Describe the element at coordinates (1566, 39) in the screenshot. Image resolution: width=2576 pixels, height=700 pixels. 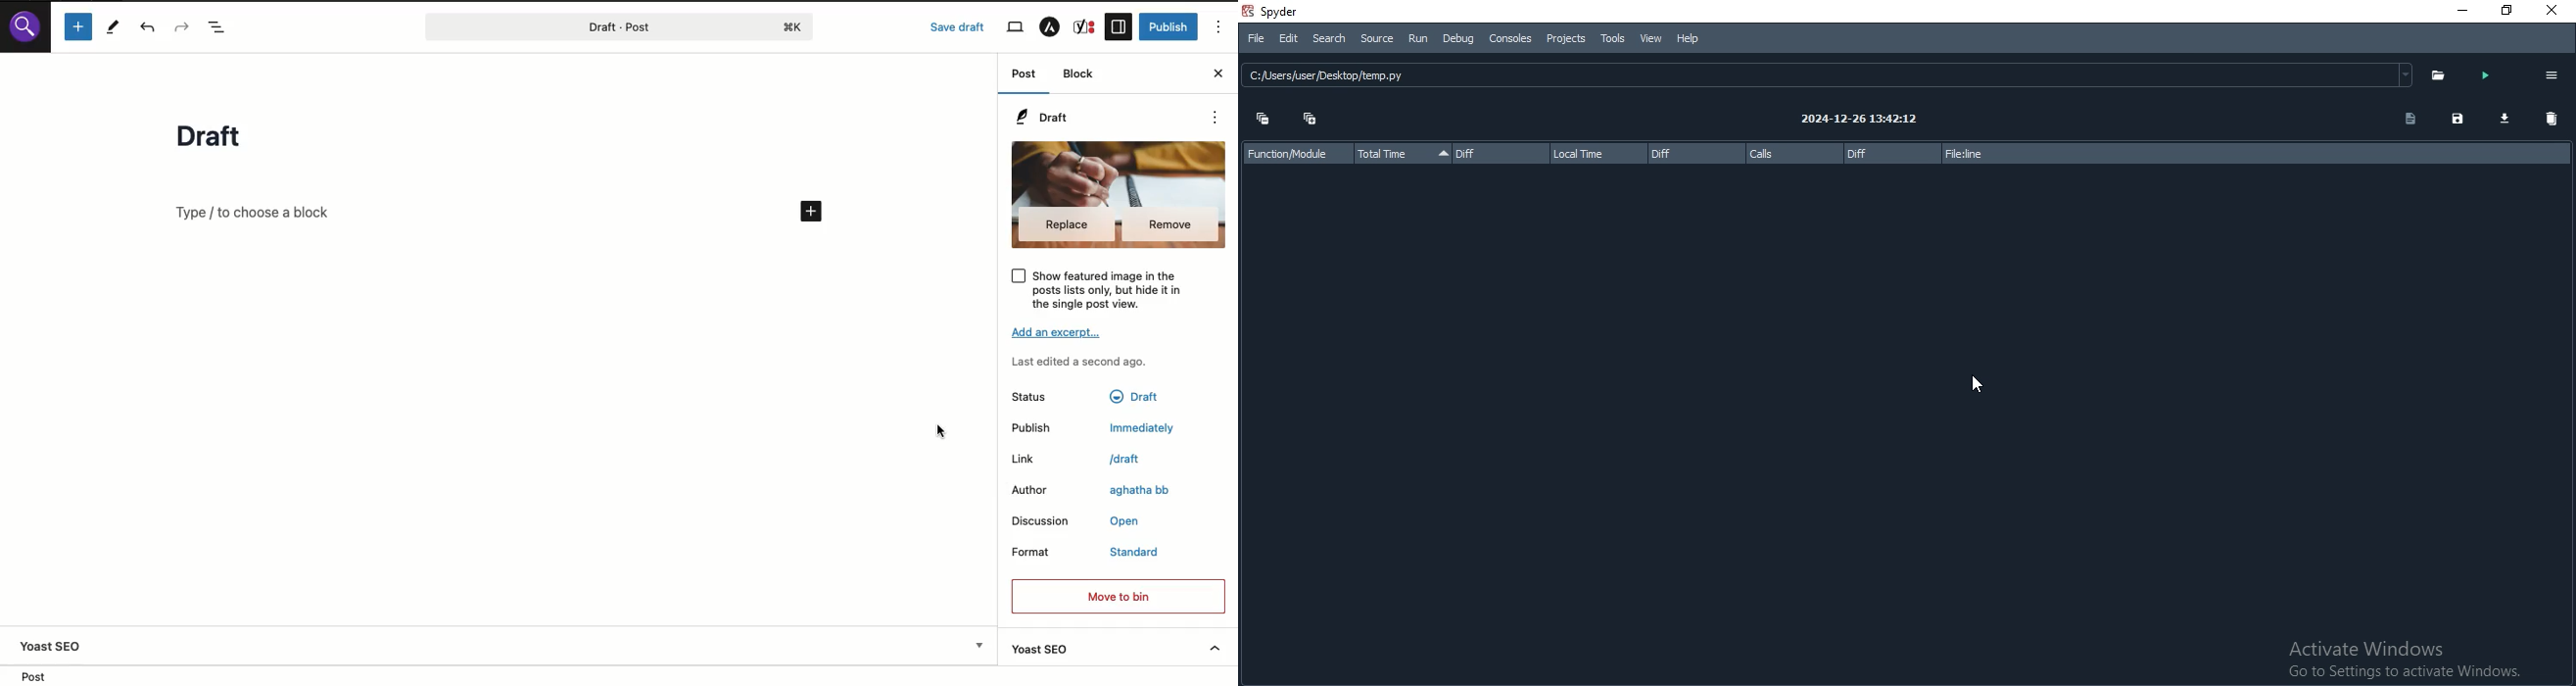
I see `Projects` at that location.